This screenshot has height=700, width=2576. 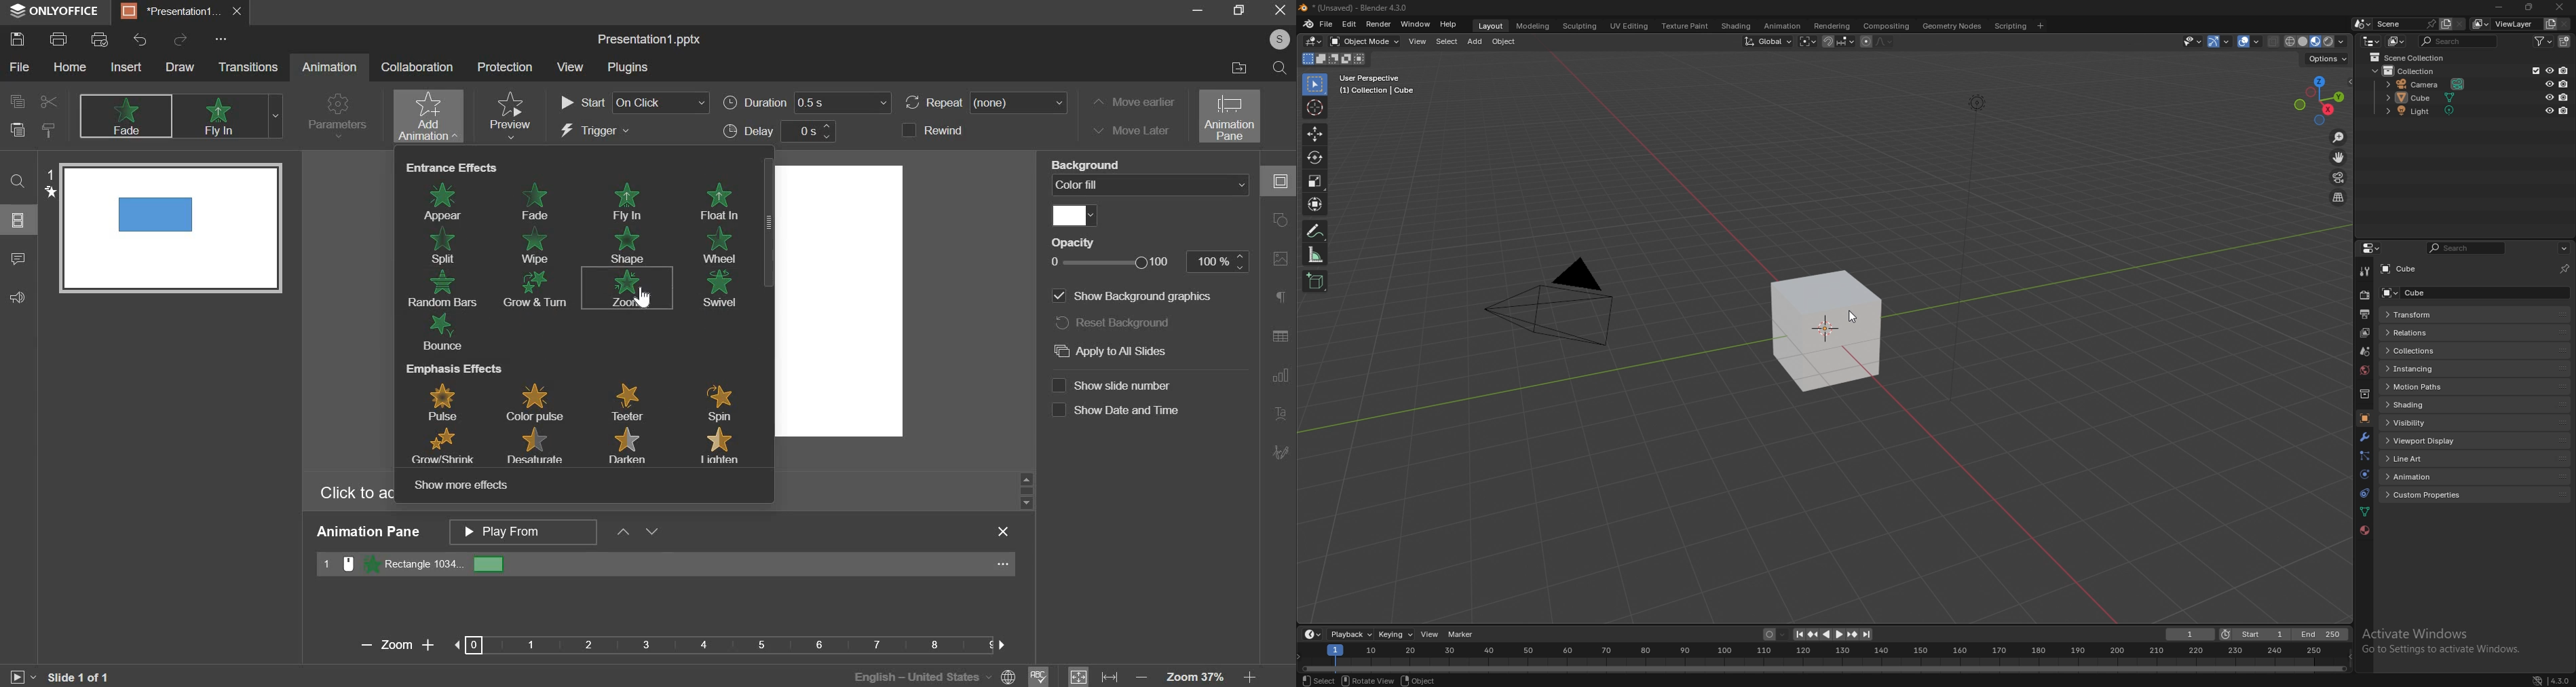 I want to click on camera, so click(x=2428, y=84).